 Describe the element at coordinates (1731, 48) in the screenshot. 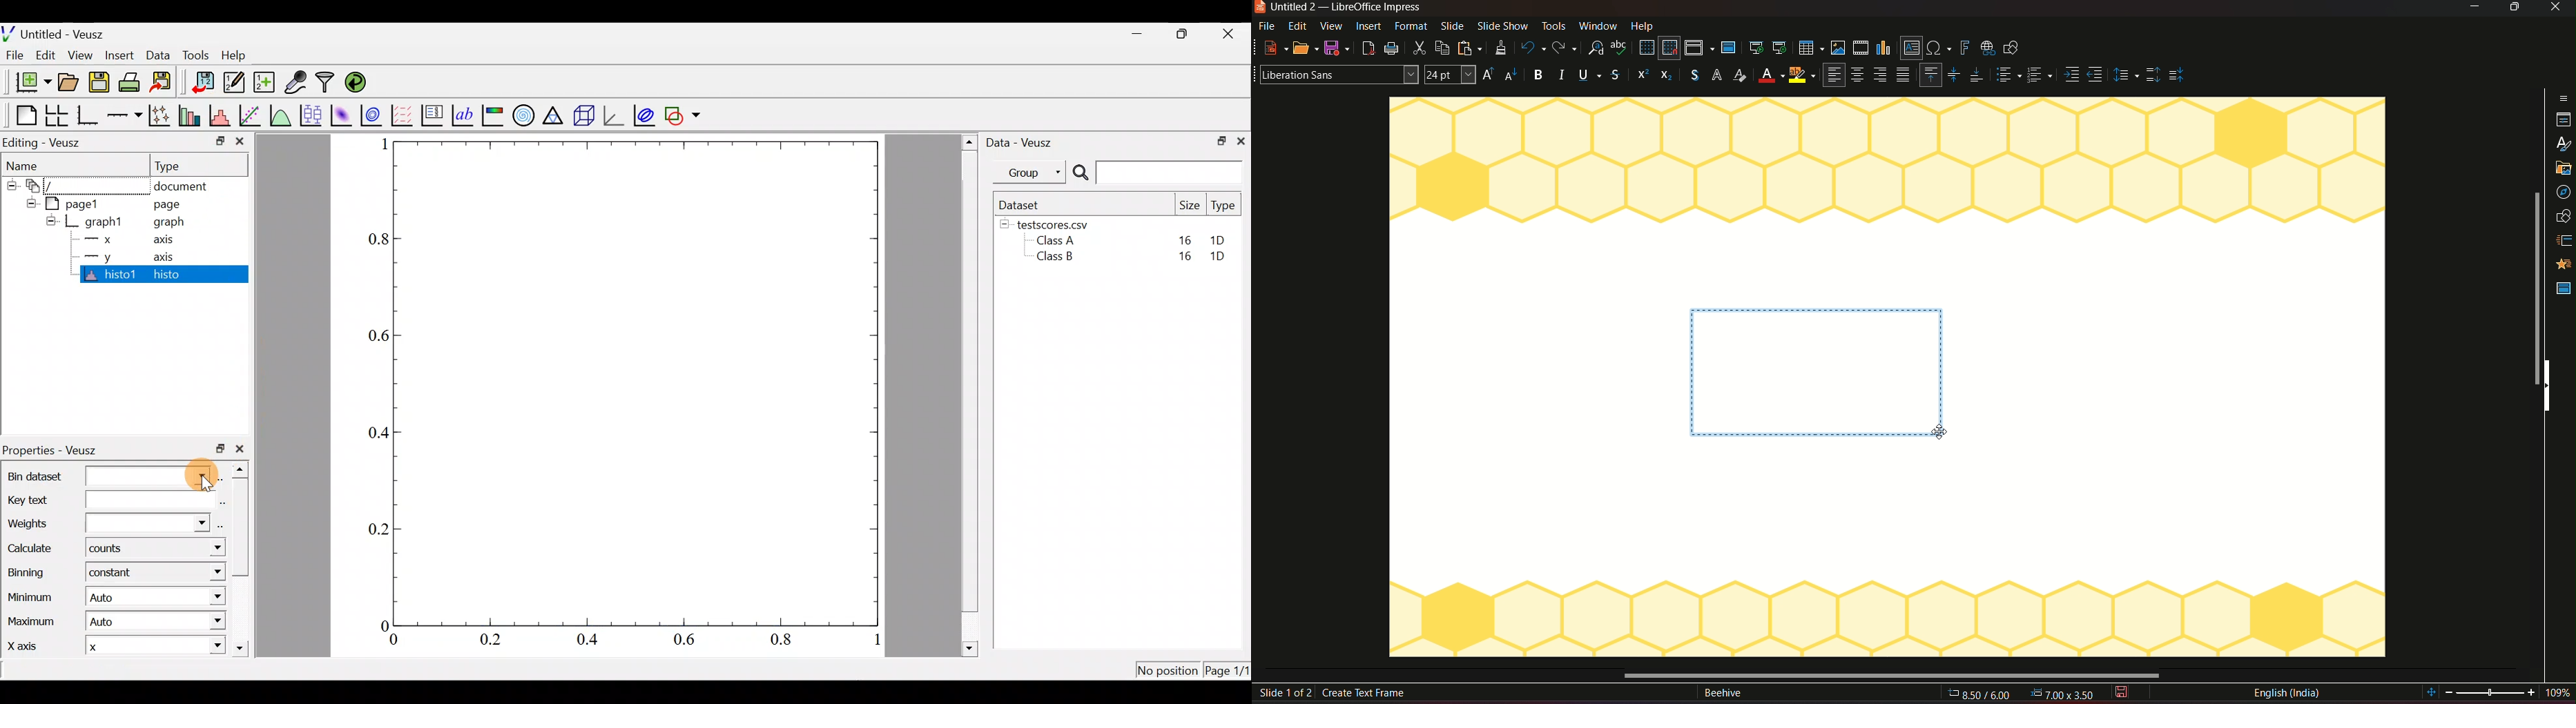

I see `master slide` at that location.